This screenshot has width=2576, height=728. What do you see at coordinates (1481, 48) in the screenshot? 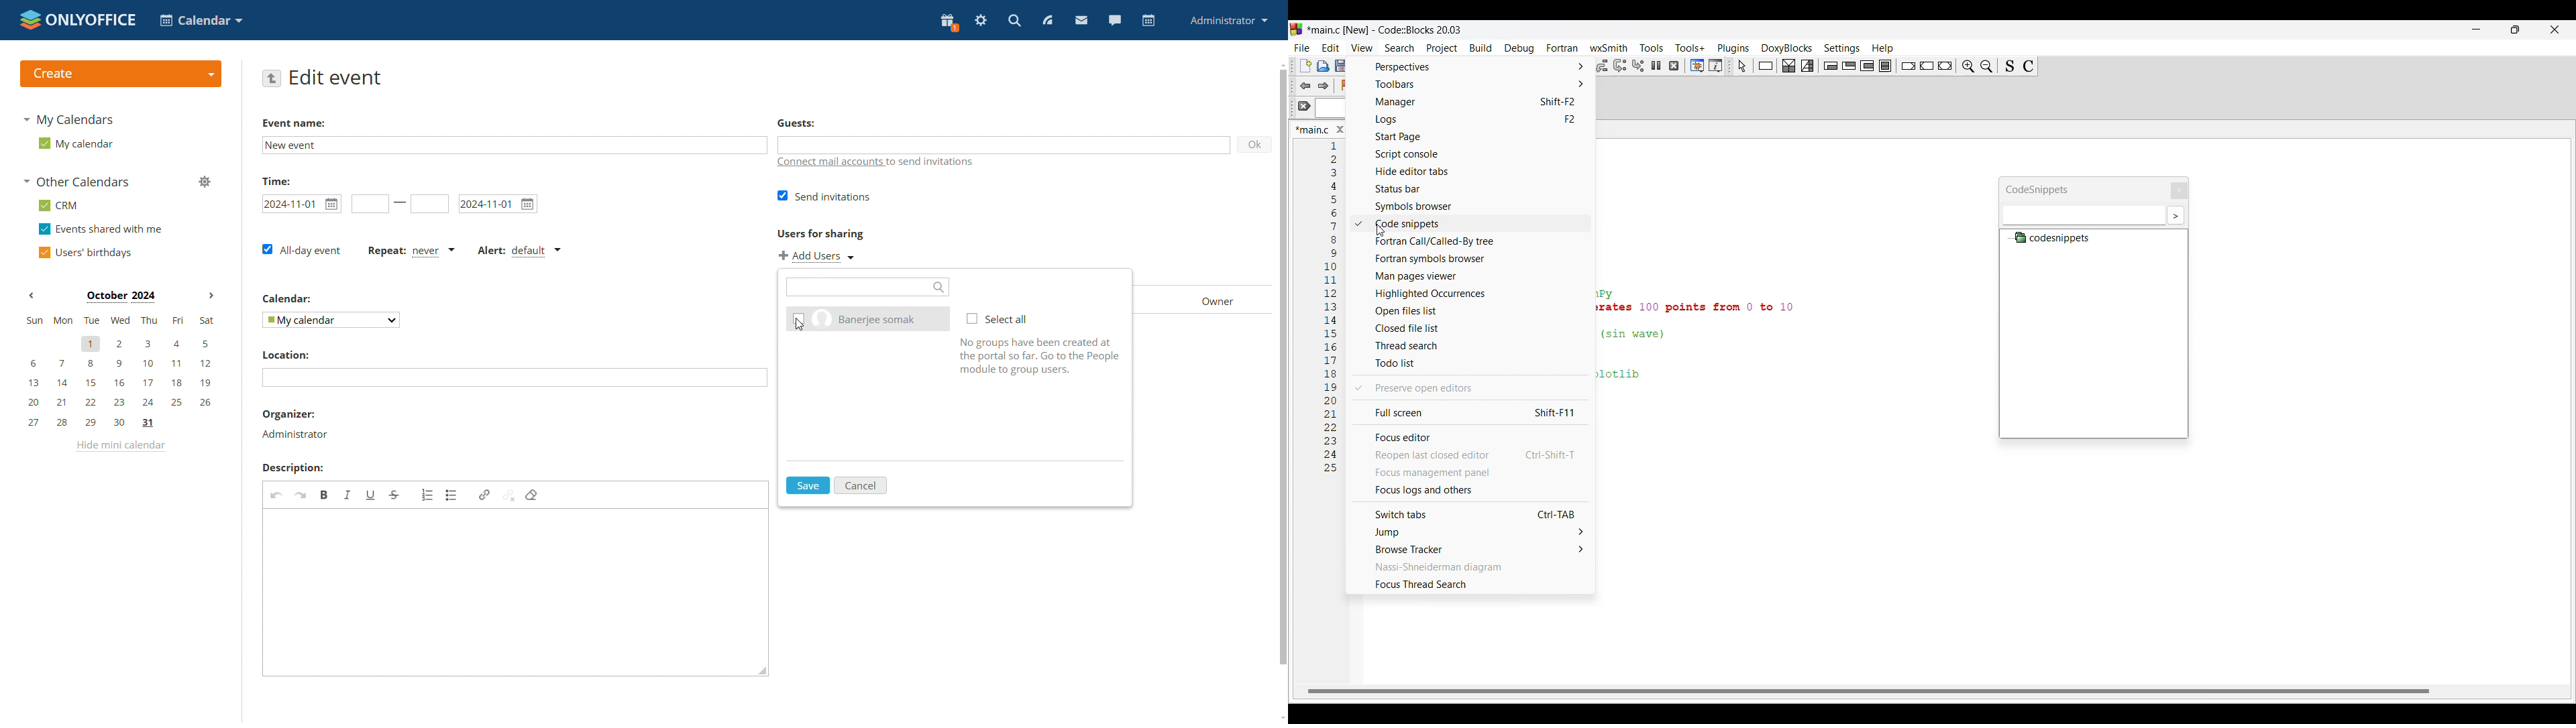
I see `Build menu` at bounding box center [1481, 48].